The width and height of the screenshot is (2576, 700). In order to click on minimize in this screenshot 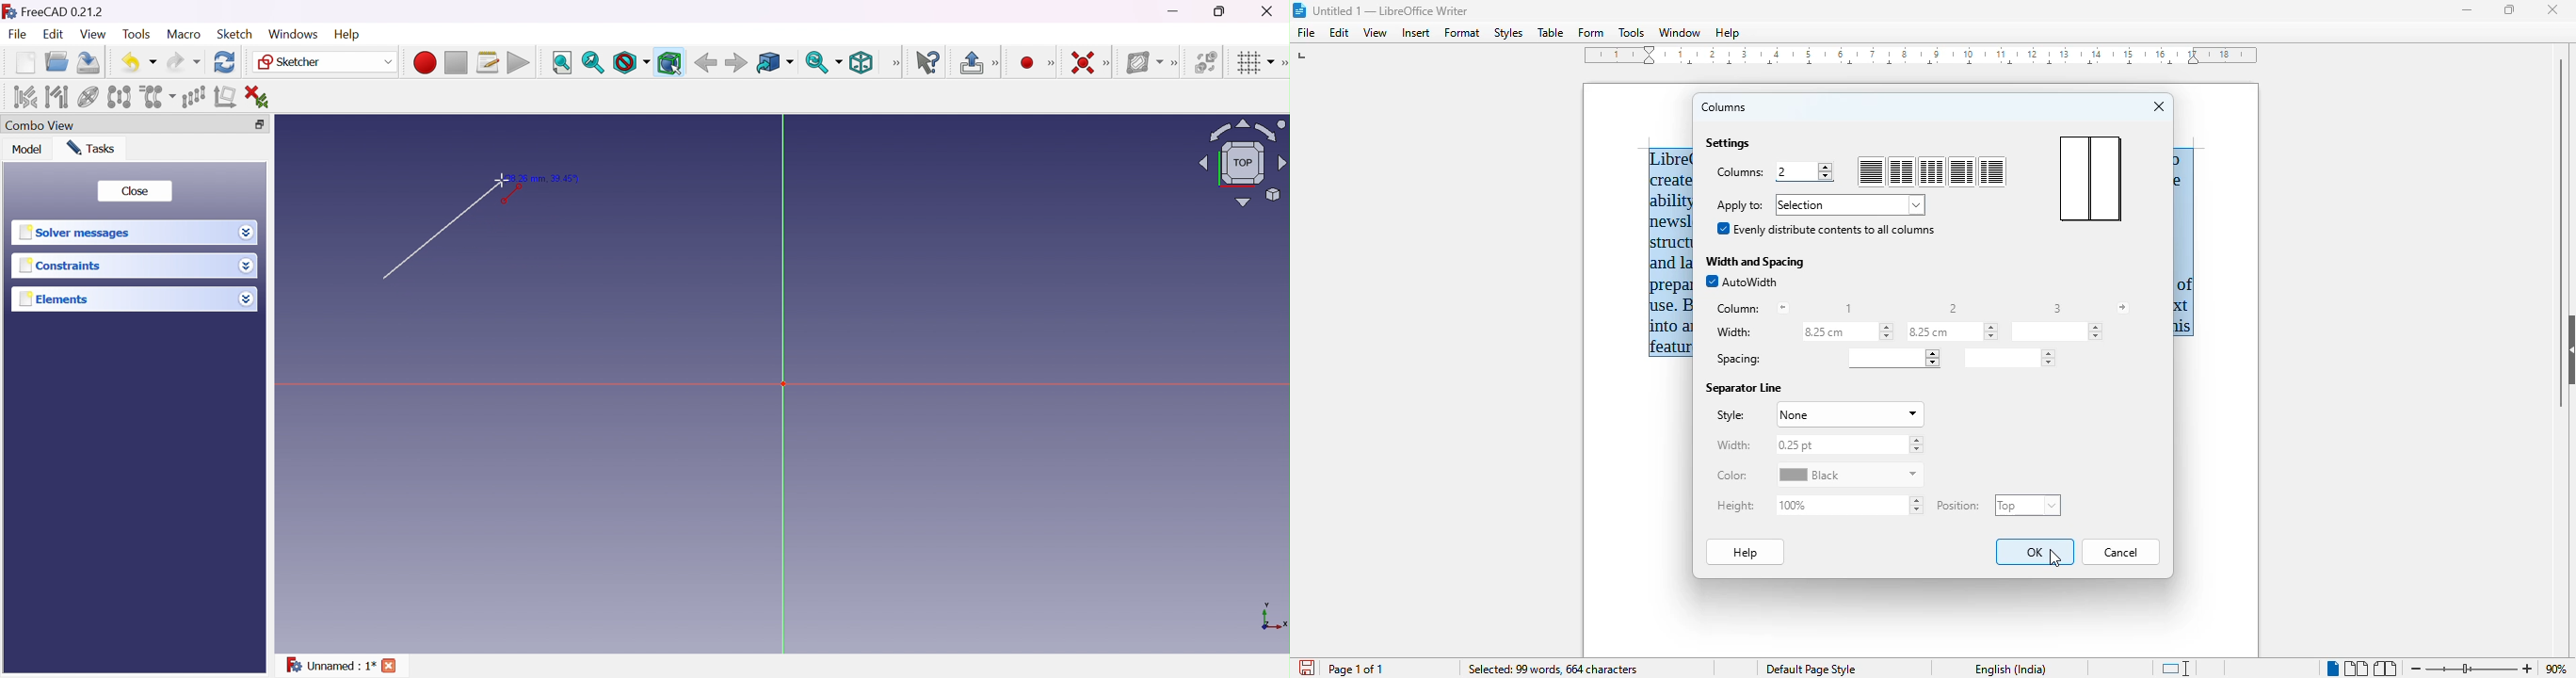, I will do `click(2469, 10)`.